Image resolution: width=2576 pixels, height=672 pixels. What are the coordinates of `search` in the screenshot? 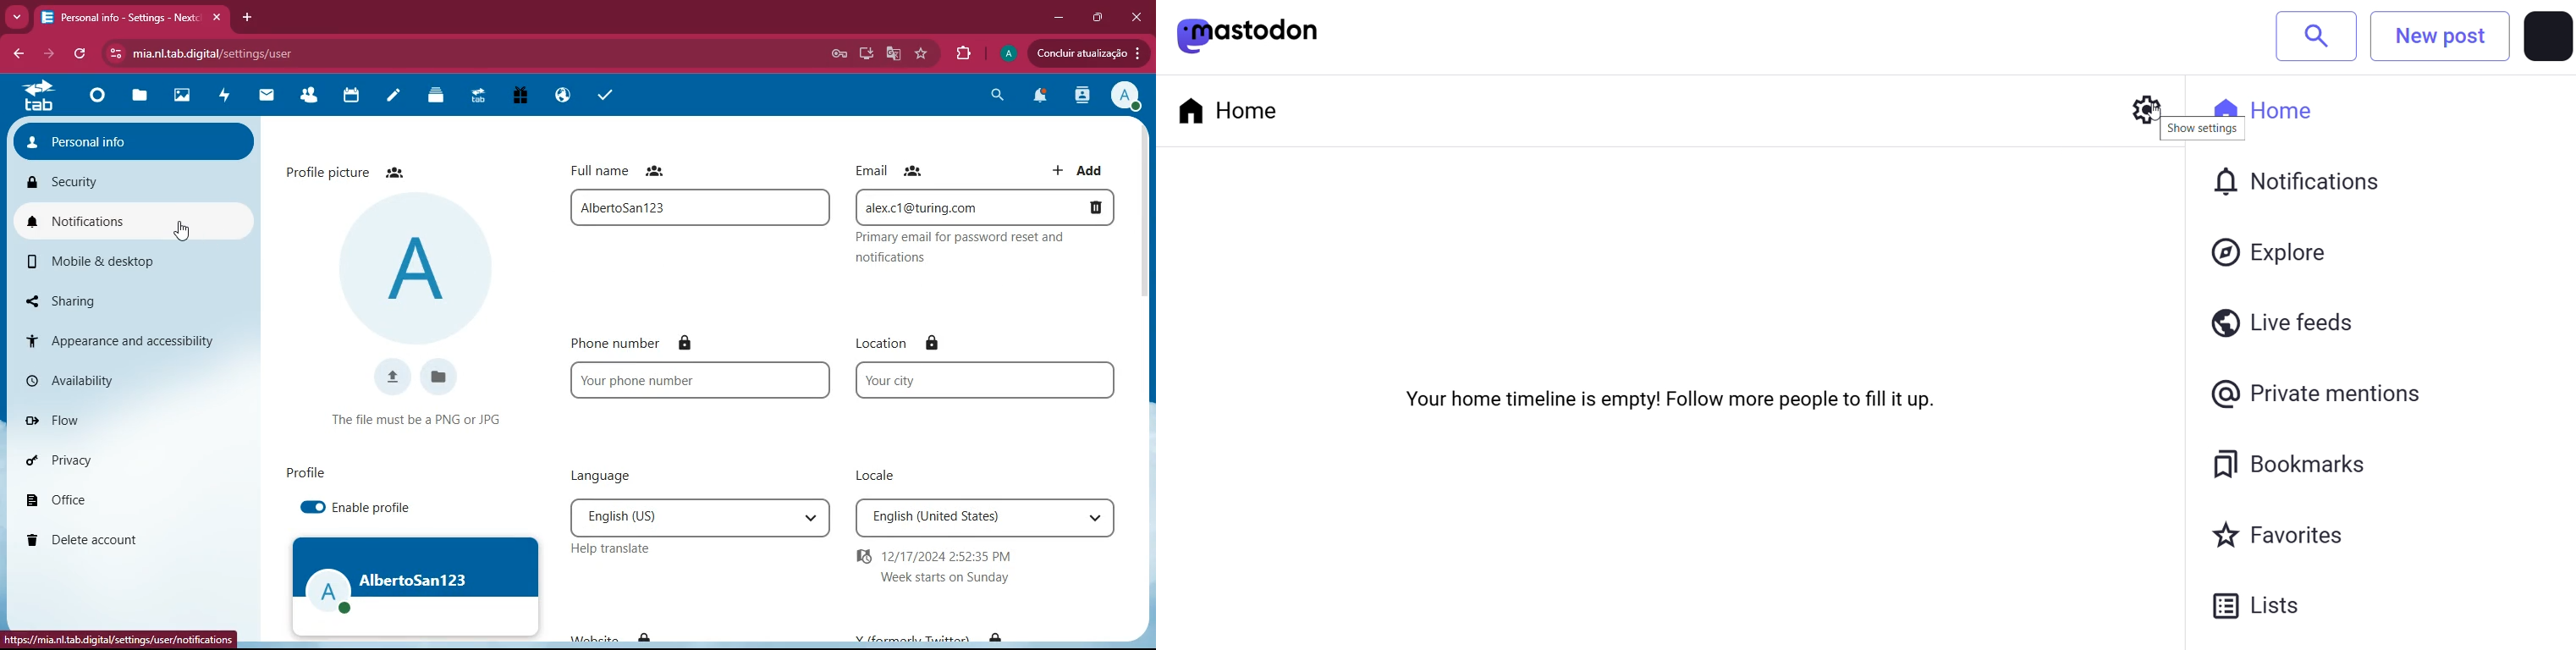 It's located at (2318, 35).